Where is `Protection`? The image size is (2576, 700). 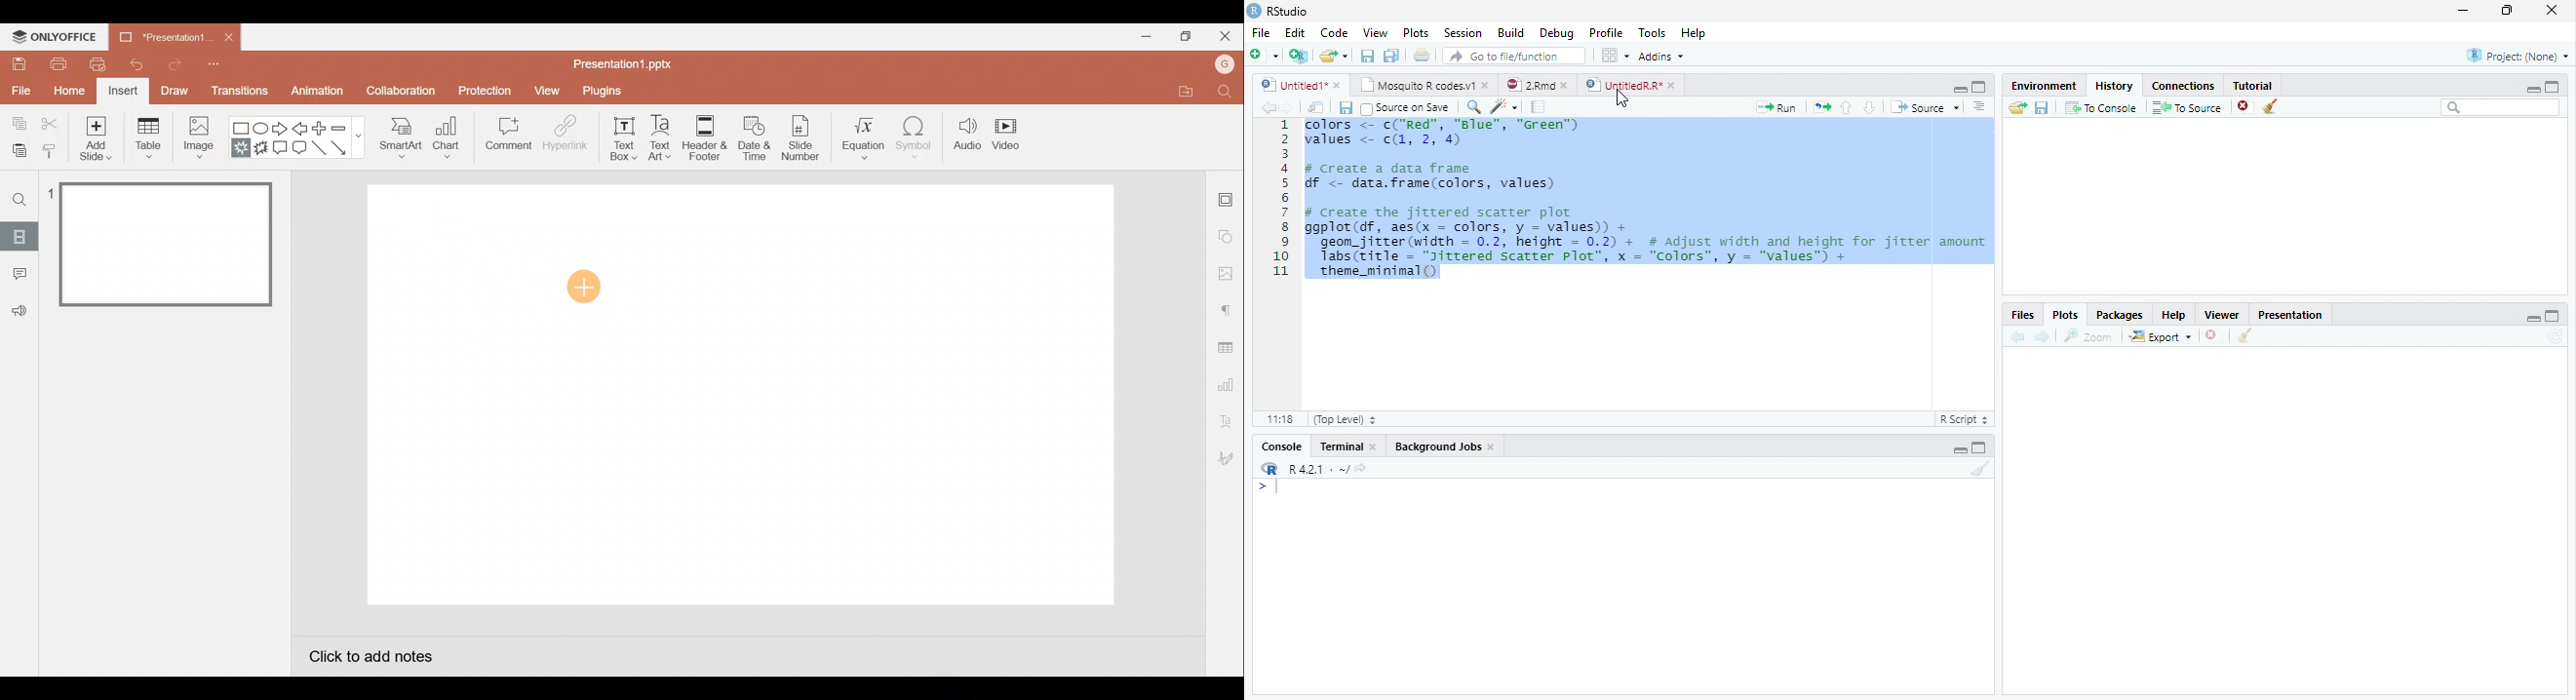
Protection is located at coordinates (484, 86).